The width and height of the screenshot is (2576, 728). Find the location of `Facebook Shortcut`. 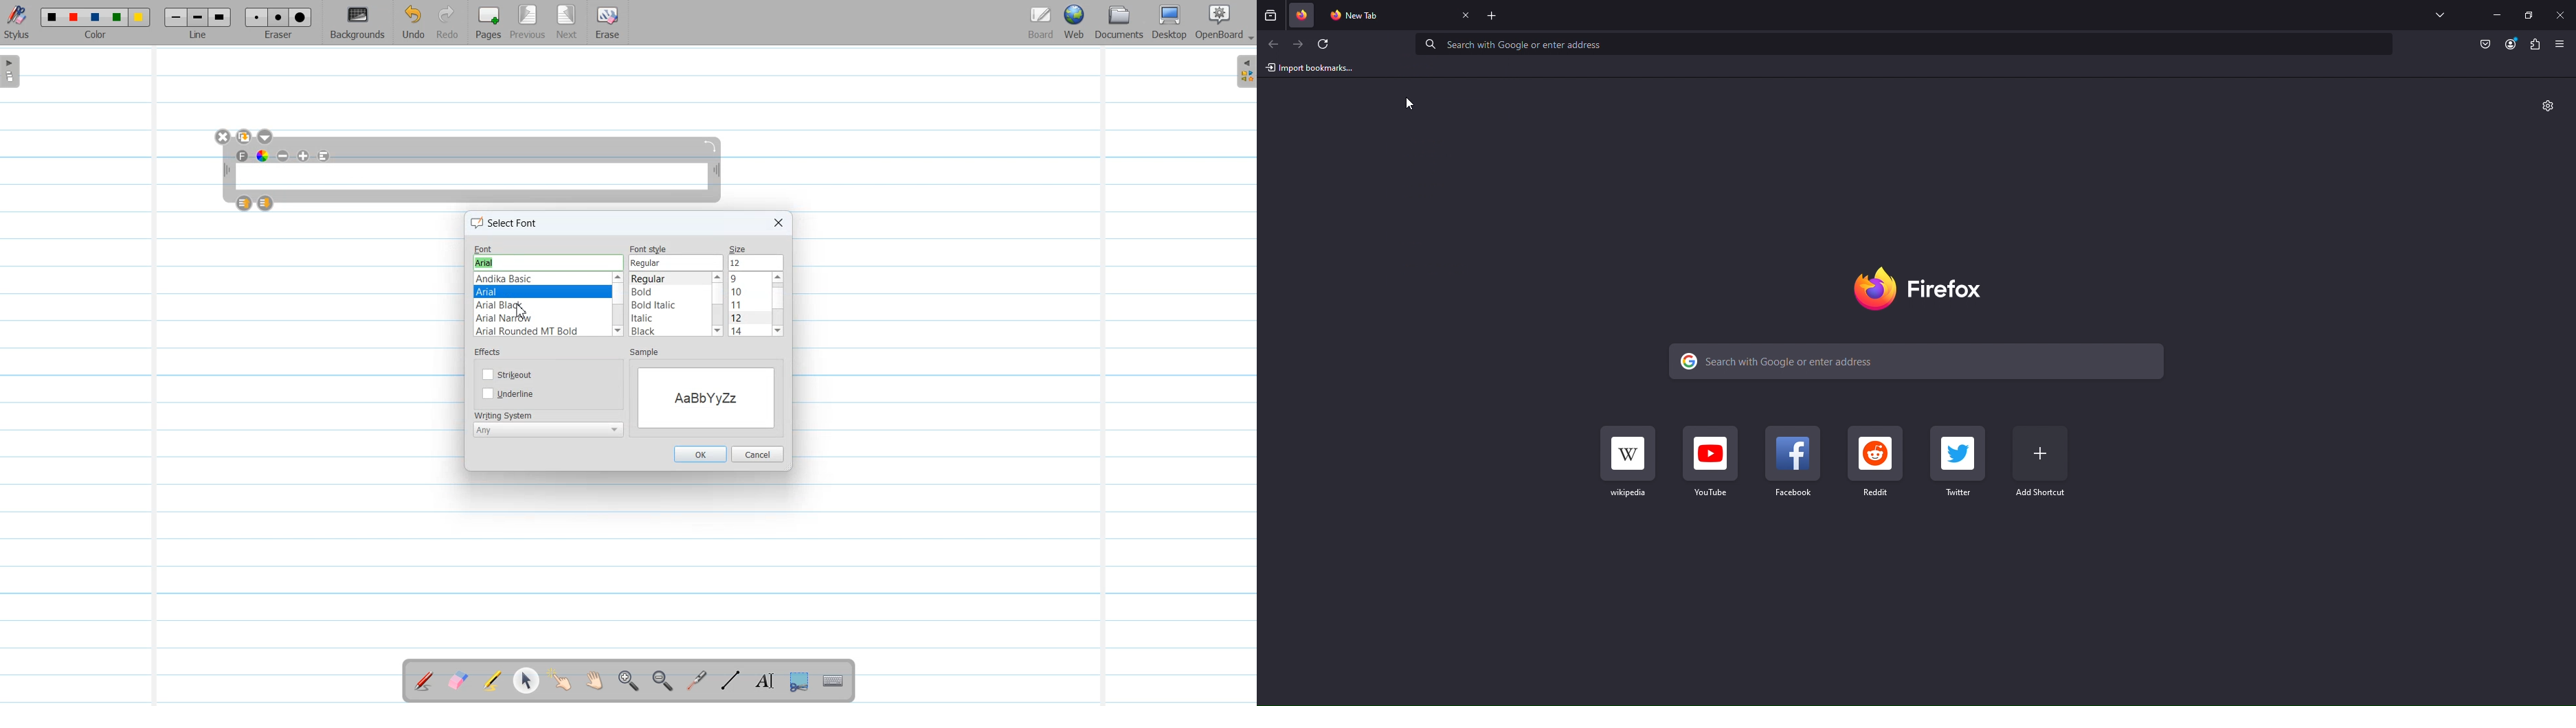

Facebook Shortcut is located at coordinates (1794, 462).